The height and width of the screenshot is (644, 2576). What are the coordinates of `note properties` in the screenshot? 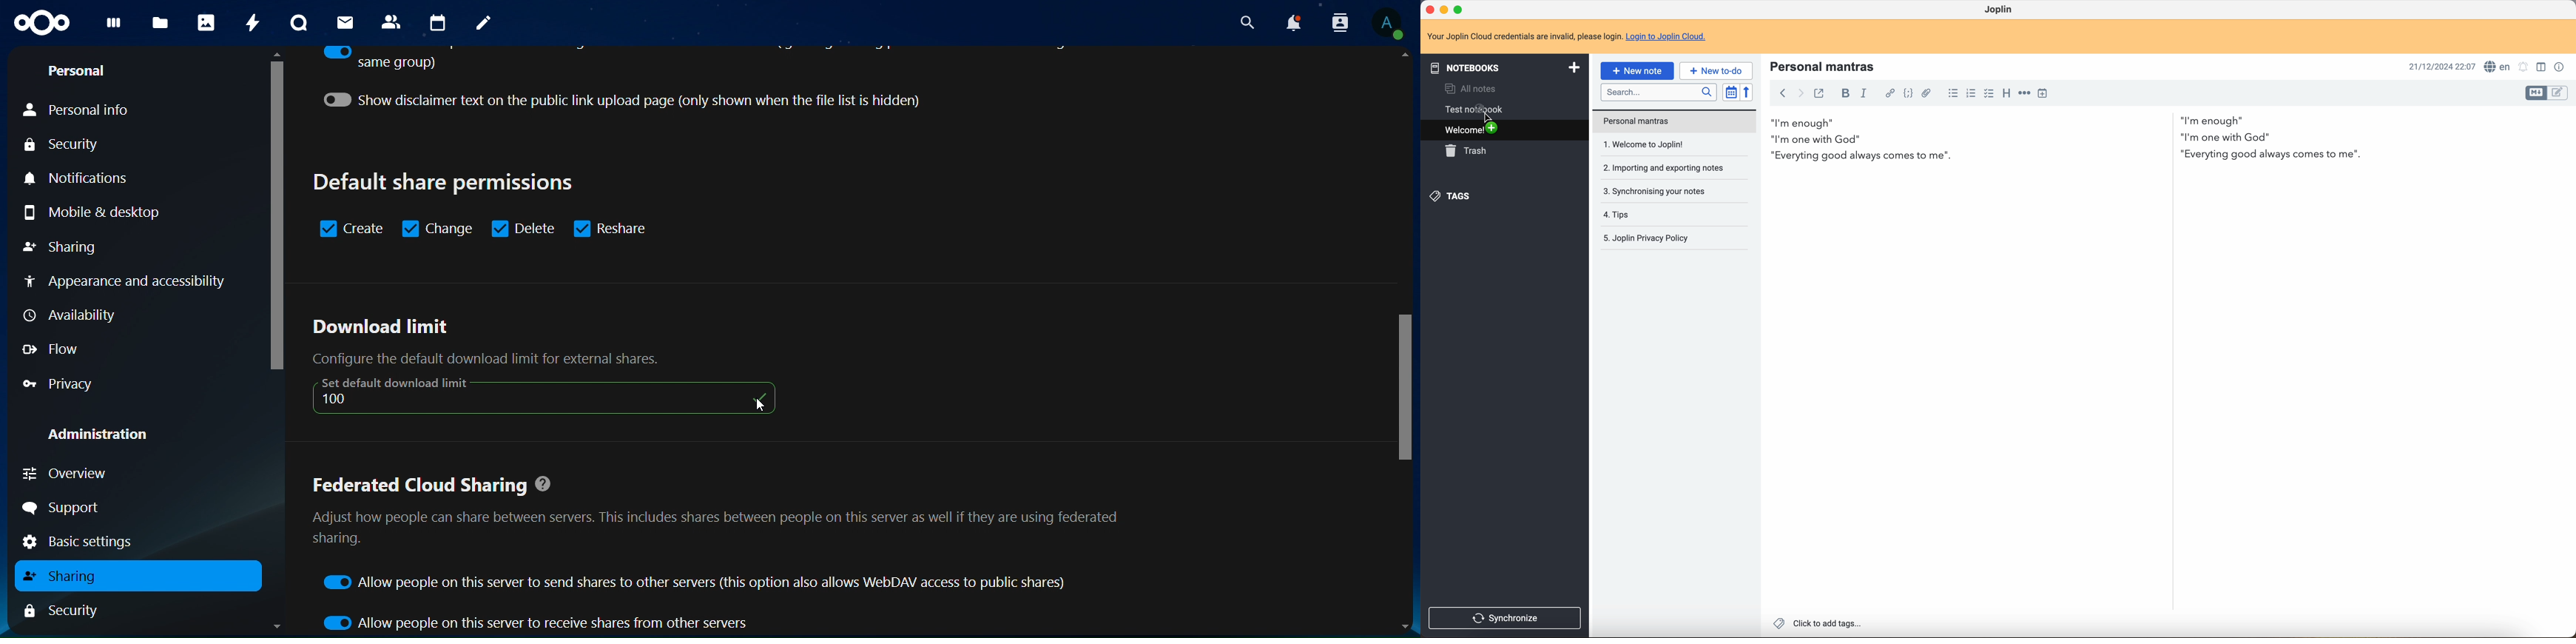 It's located at (2563, 66).